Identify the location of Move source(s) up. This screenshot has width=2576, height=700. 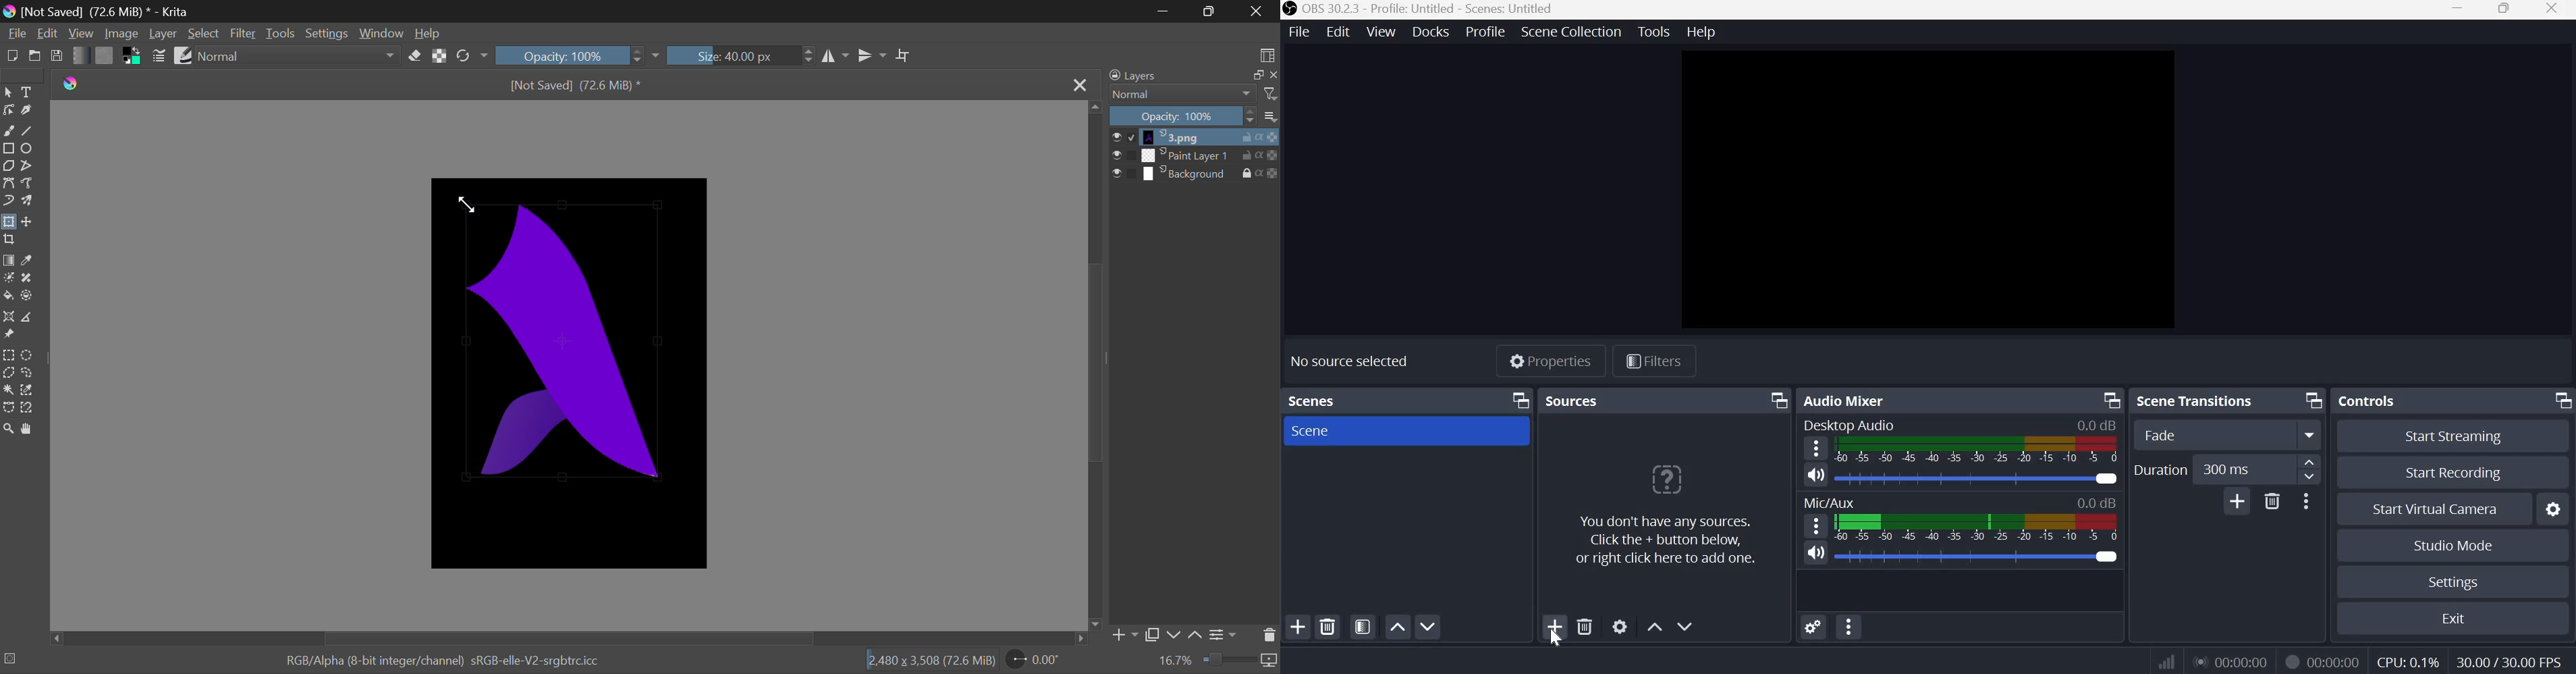
(1655, 627).